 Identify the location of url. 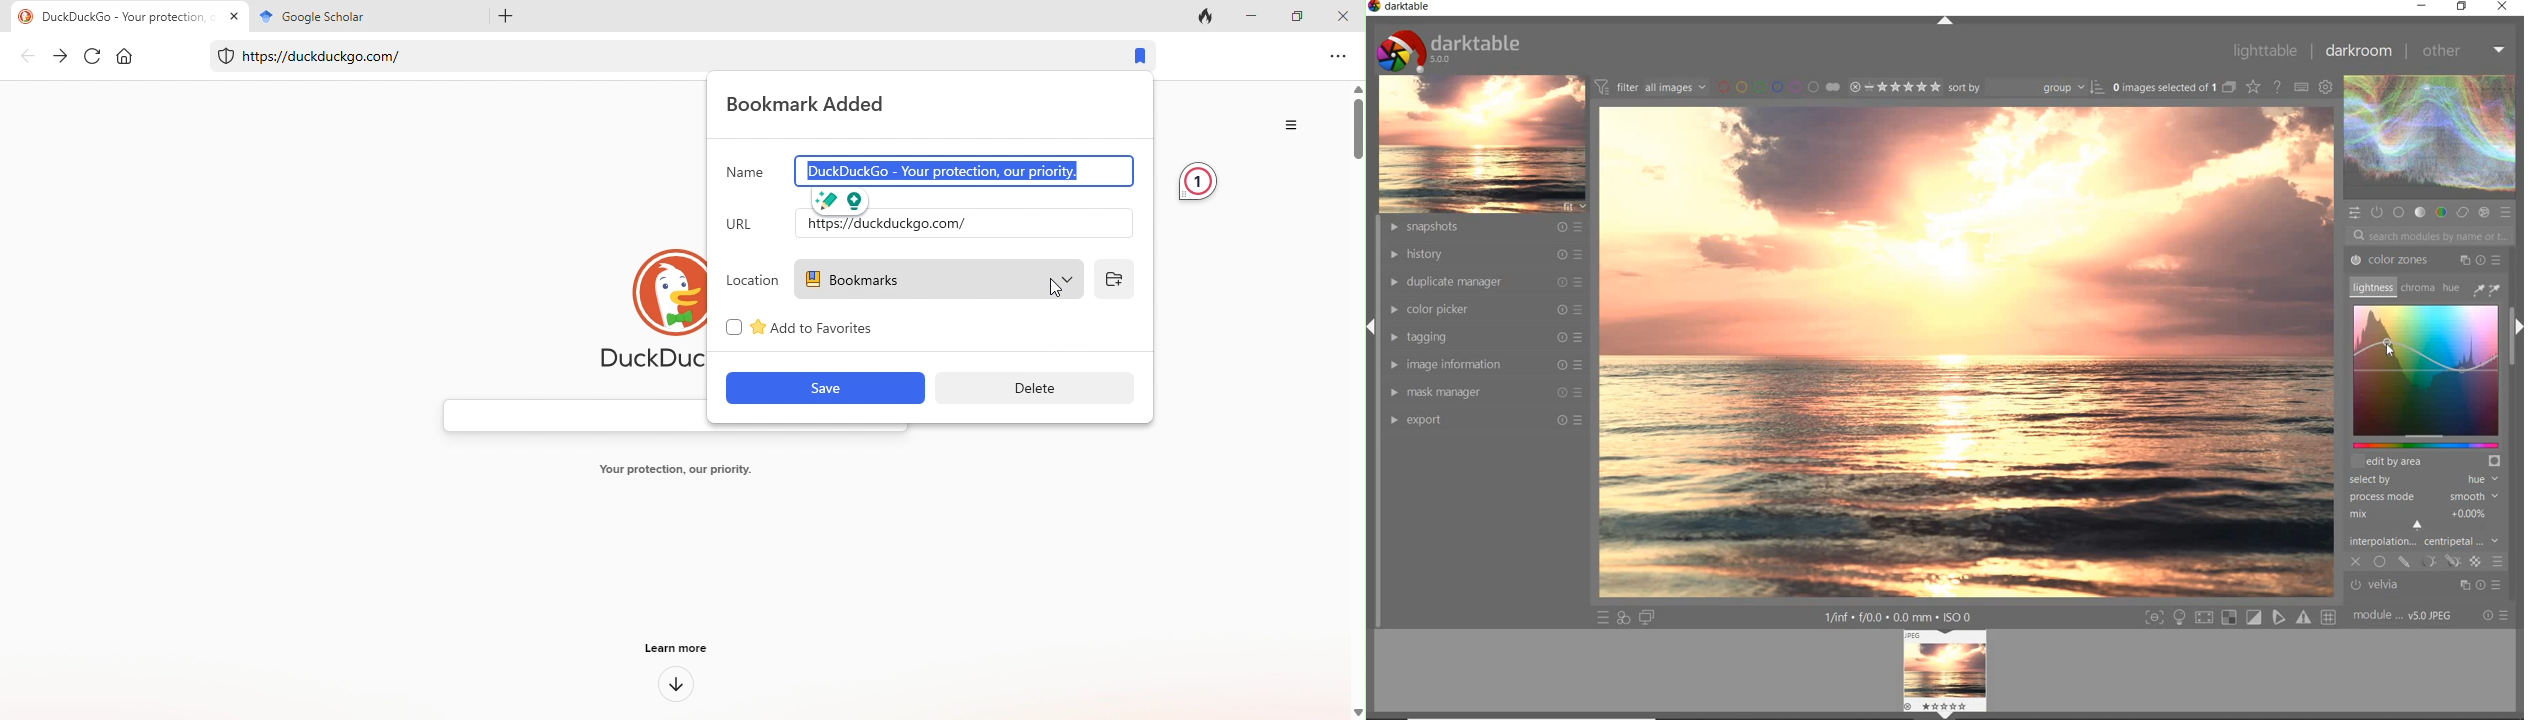
(747, 227).